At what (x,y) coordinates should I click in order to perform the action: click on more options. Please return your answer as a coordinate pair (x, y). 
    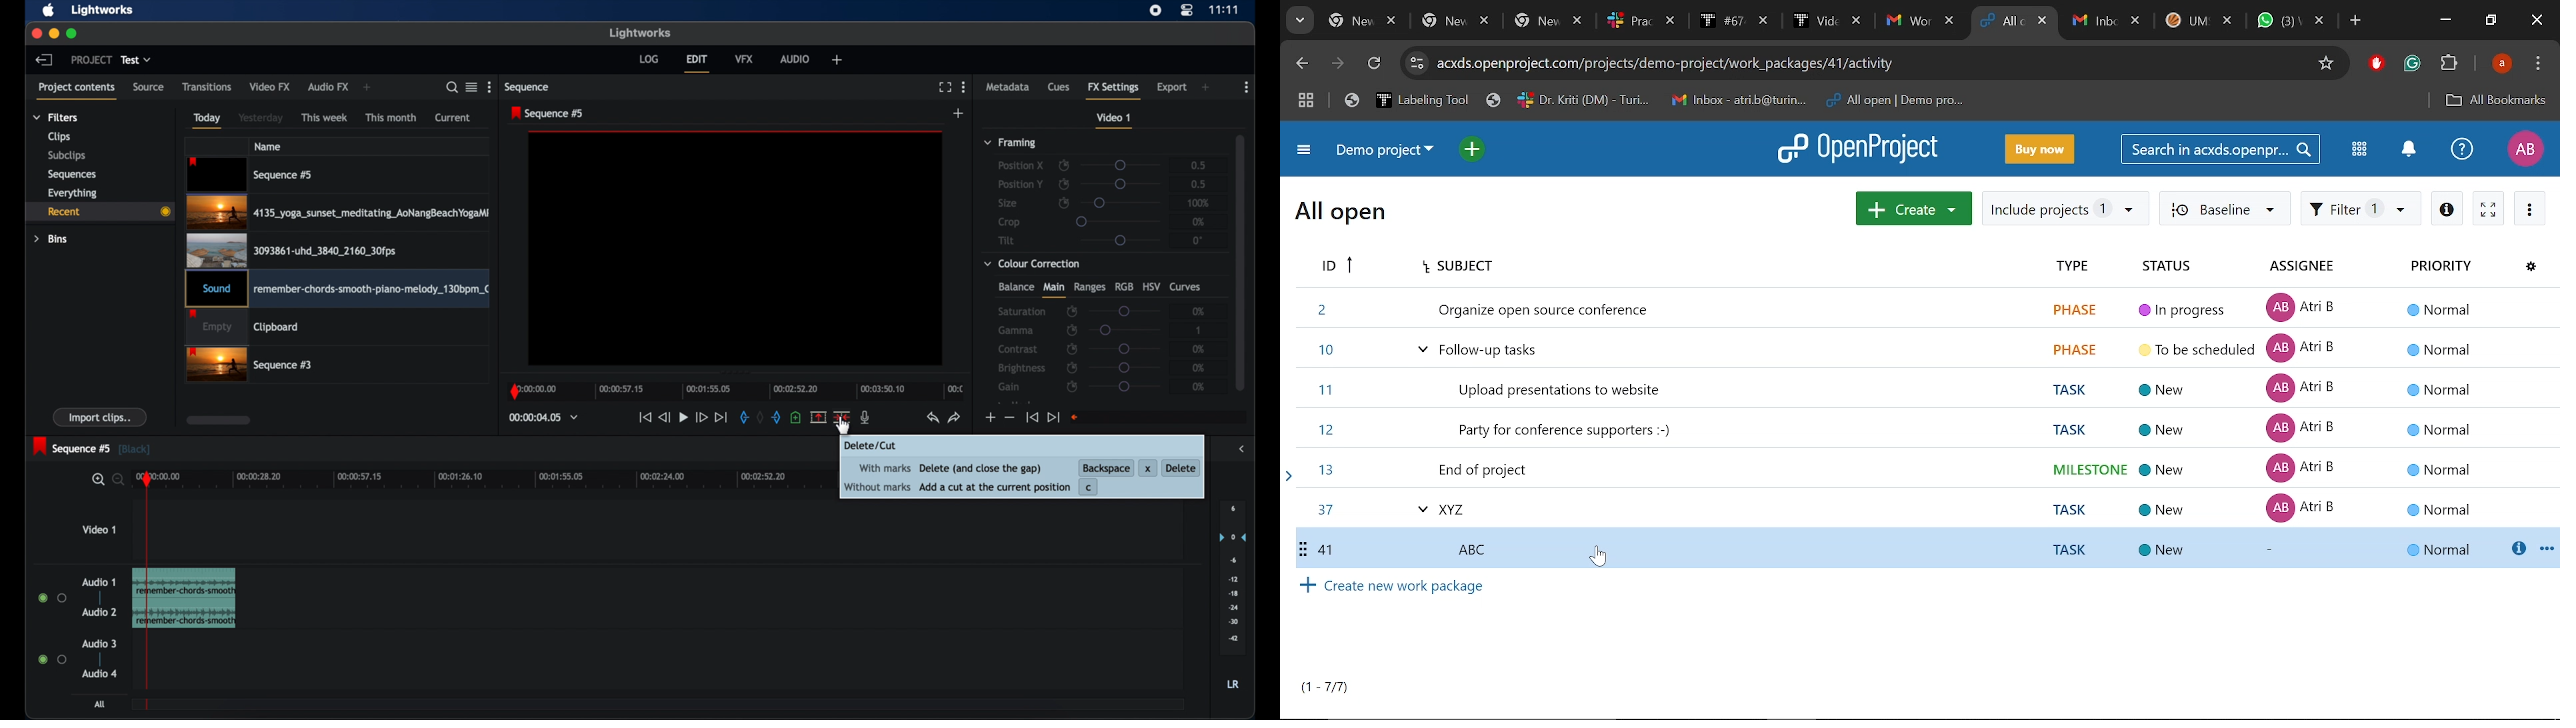
    Looking at the image, I should click on (964, 87).